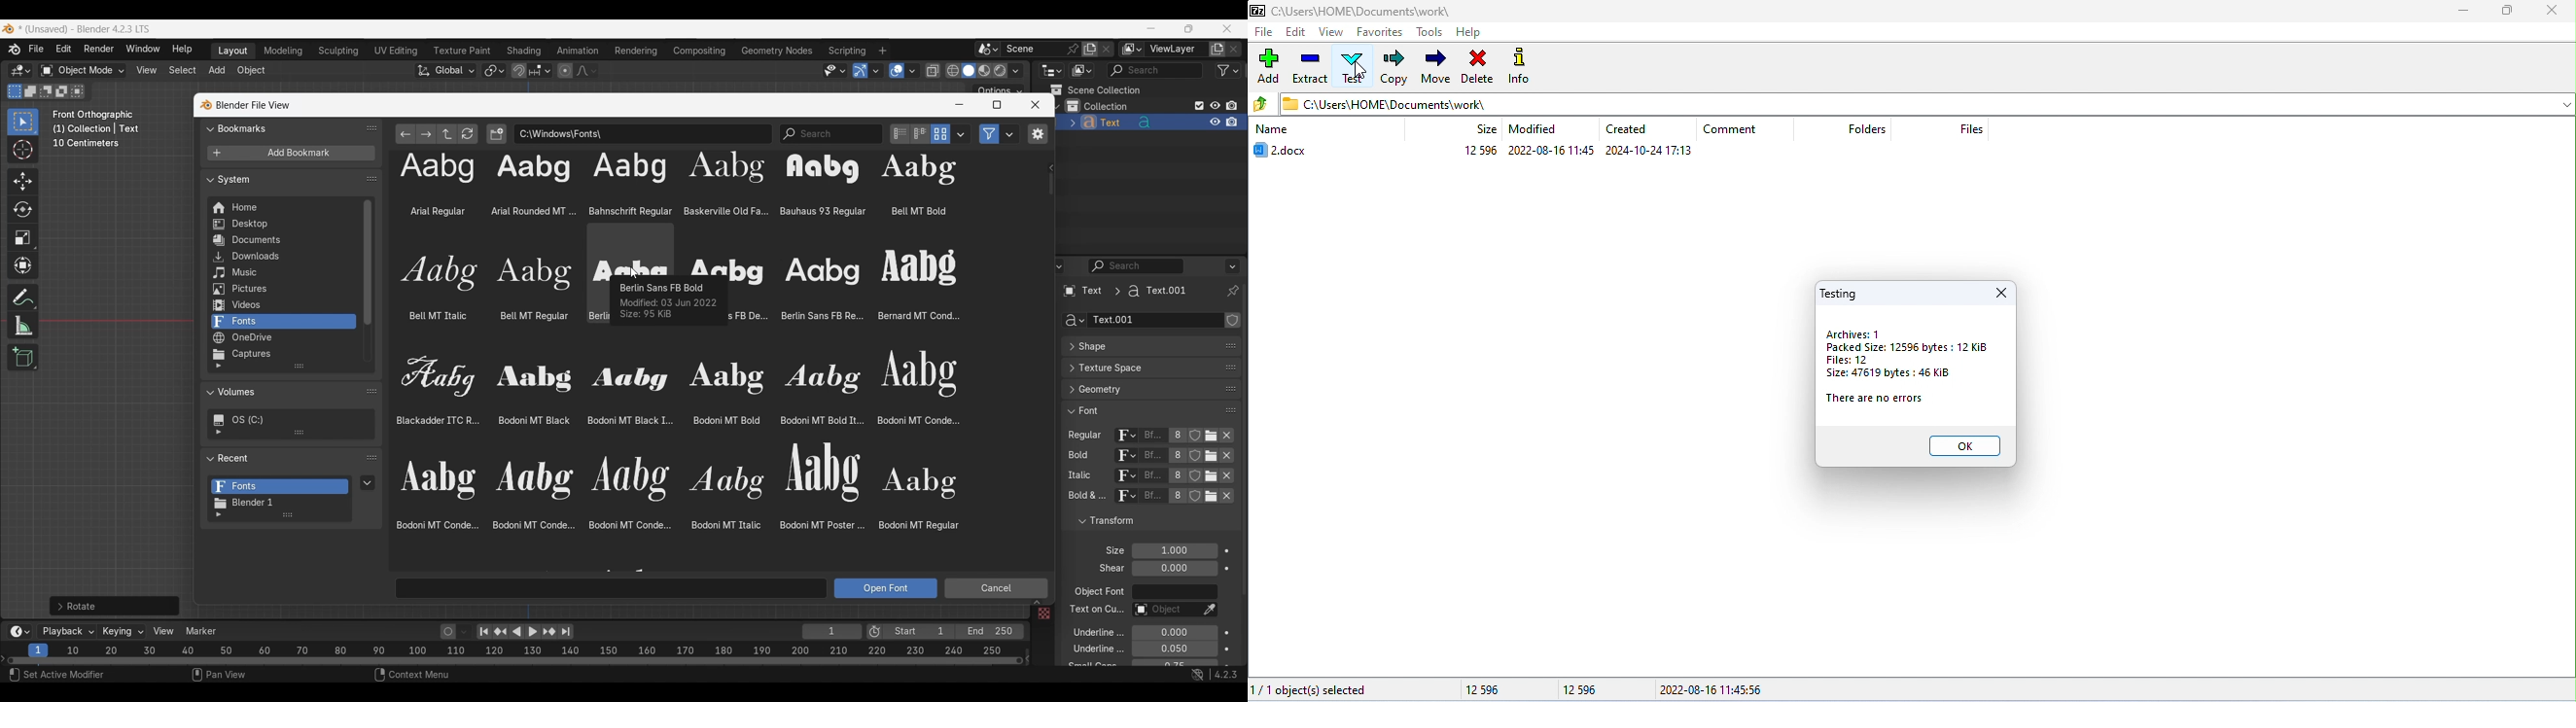  Describe the element at coordinates (218, 366) in the screenshot. I see `Show filtering options` at that location.